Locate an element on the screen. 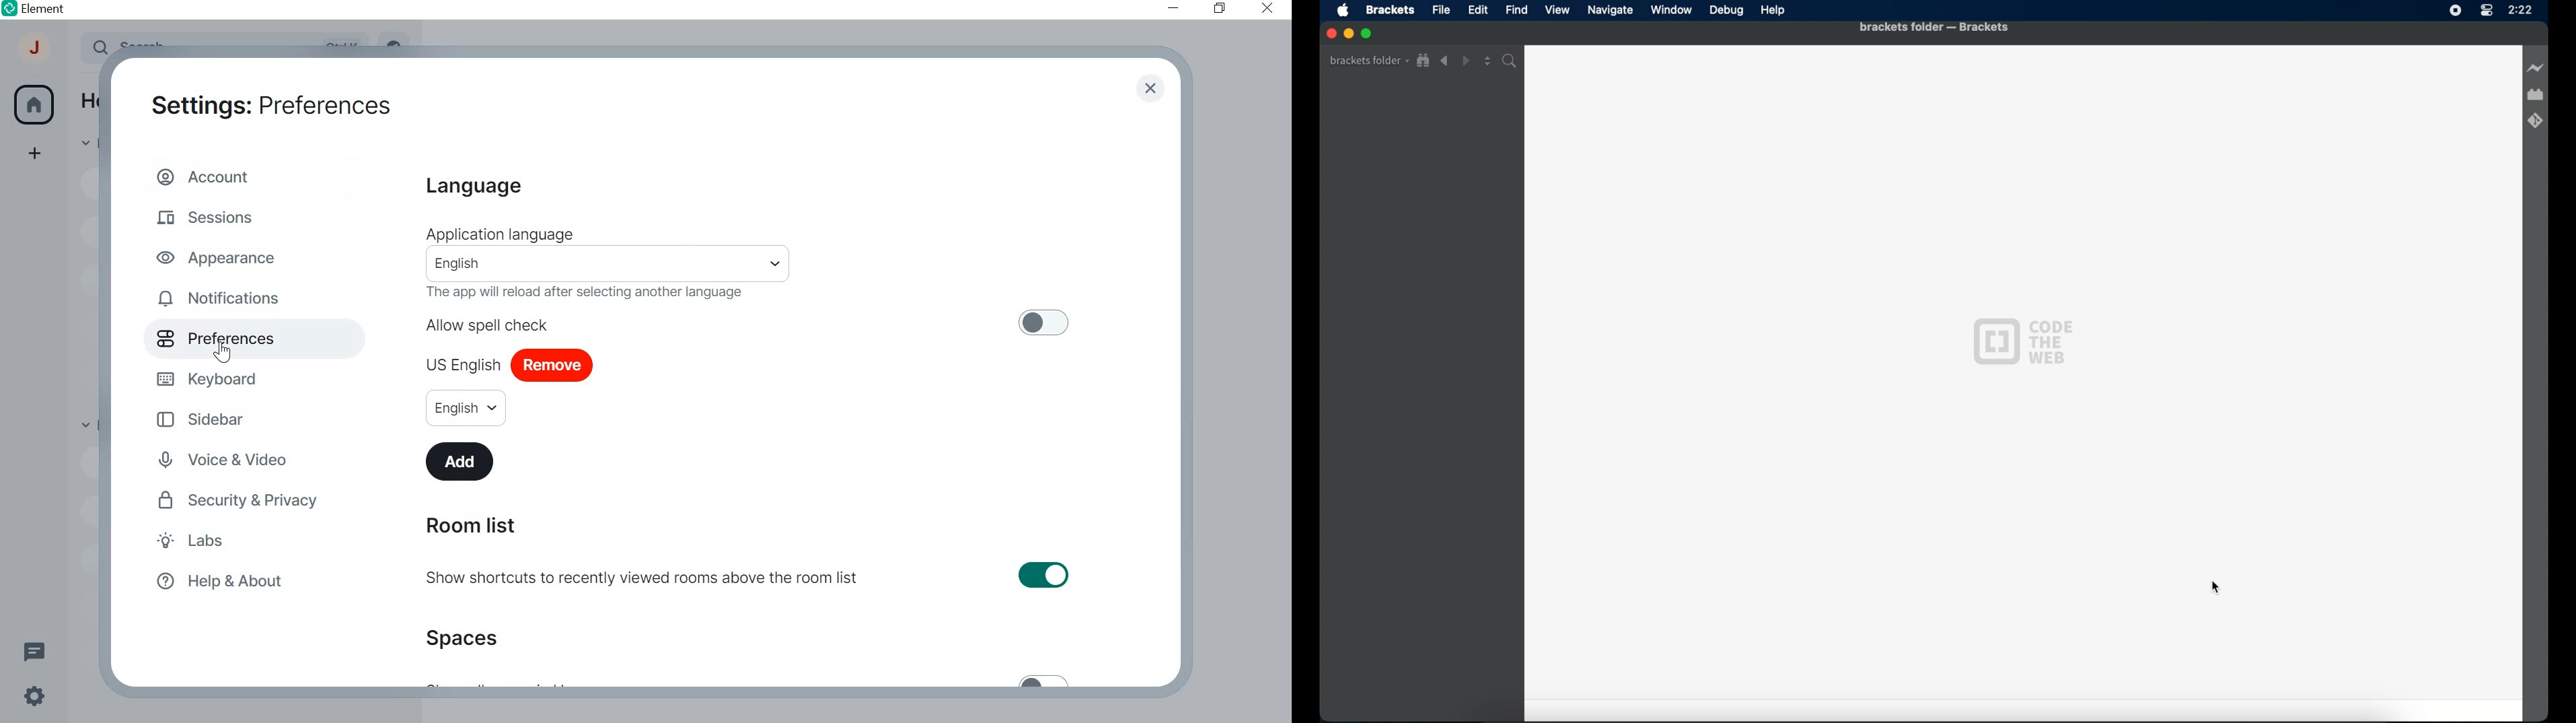  This app will reload after selecting another language is located at coordinates (593, 294).